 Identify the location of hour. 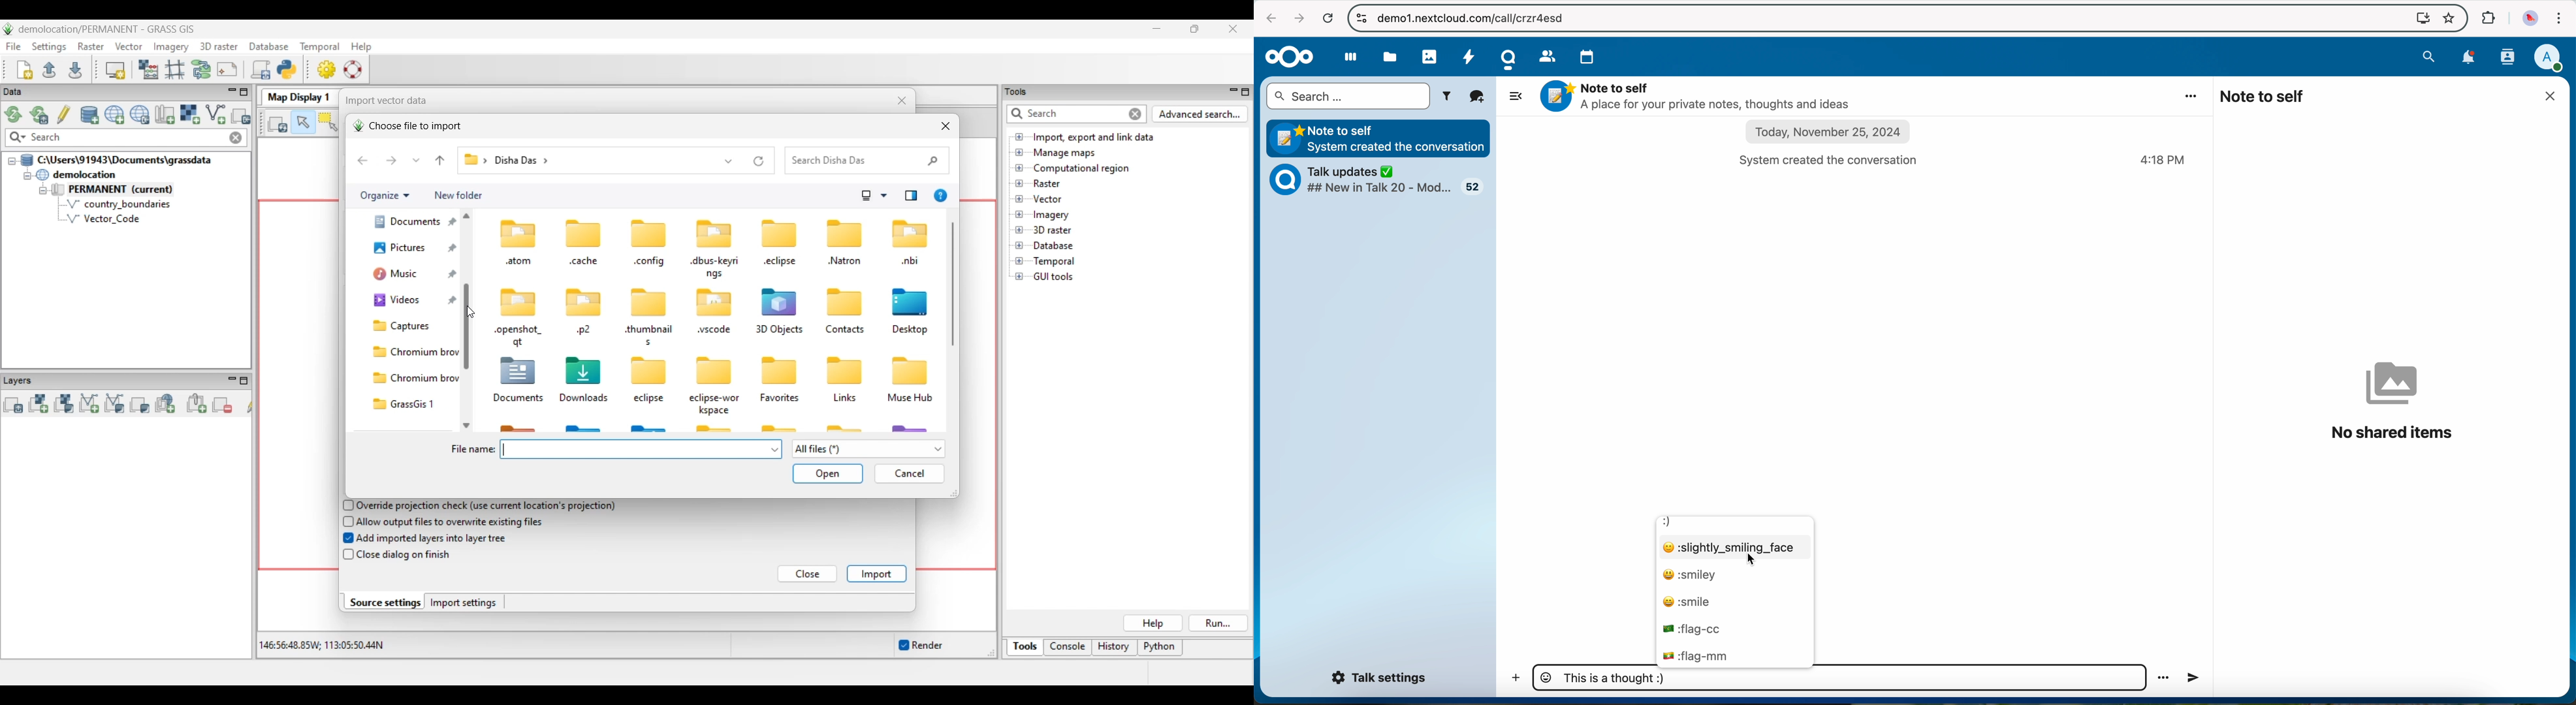
(2164, 161).